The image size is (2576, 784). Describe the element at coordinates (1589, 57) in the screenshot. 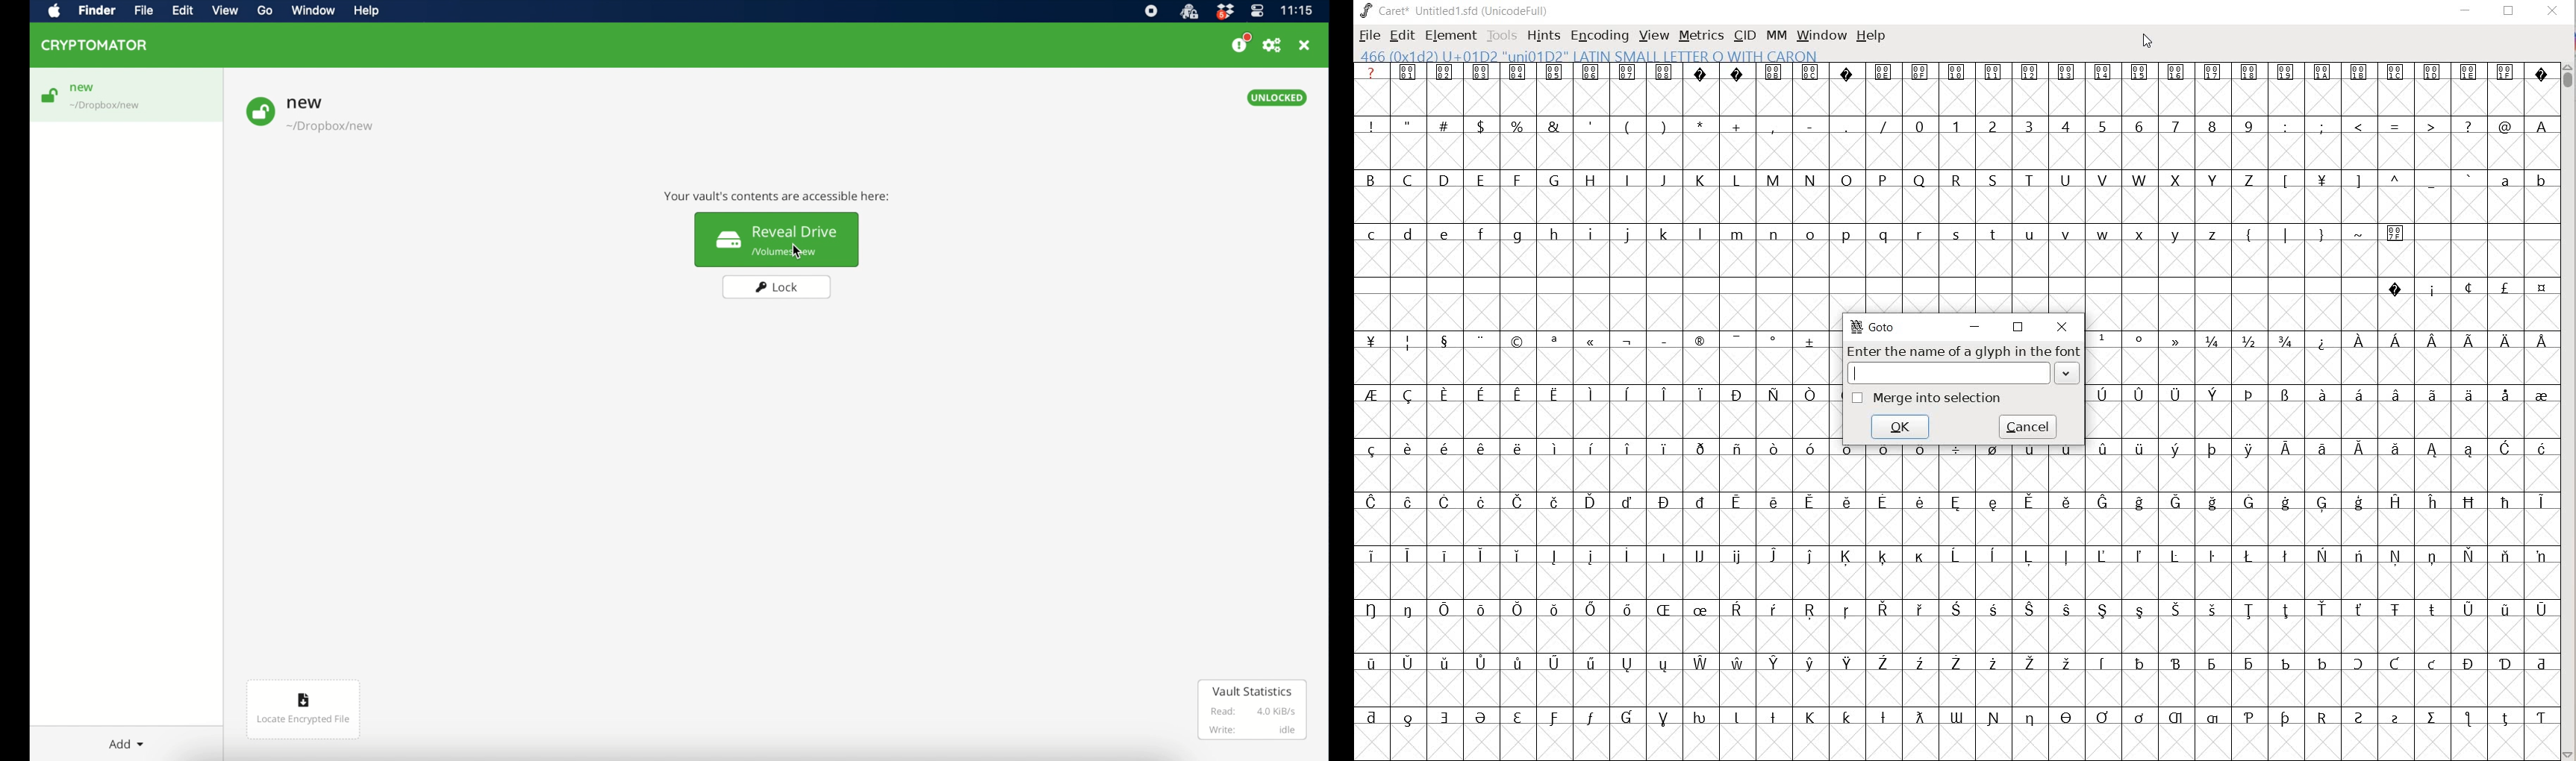

I see `466 (0x1d2) U+01D2 "UNI01D2" LATIN SMALL LETTER O WITH CARON` at that location.